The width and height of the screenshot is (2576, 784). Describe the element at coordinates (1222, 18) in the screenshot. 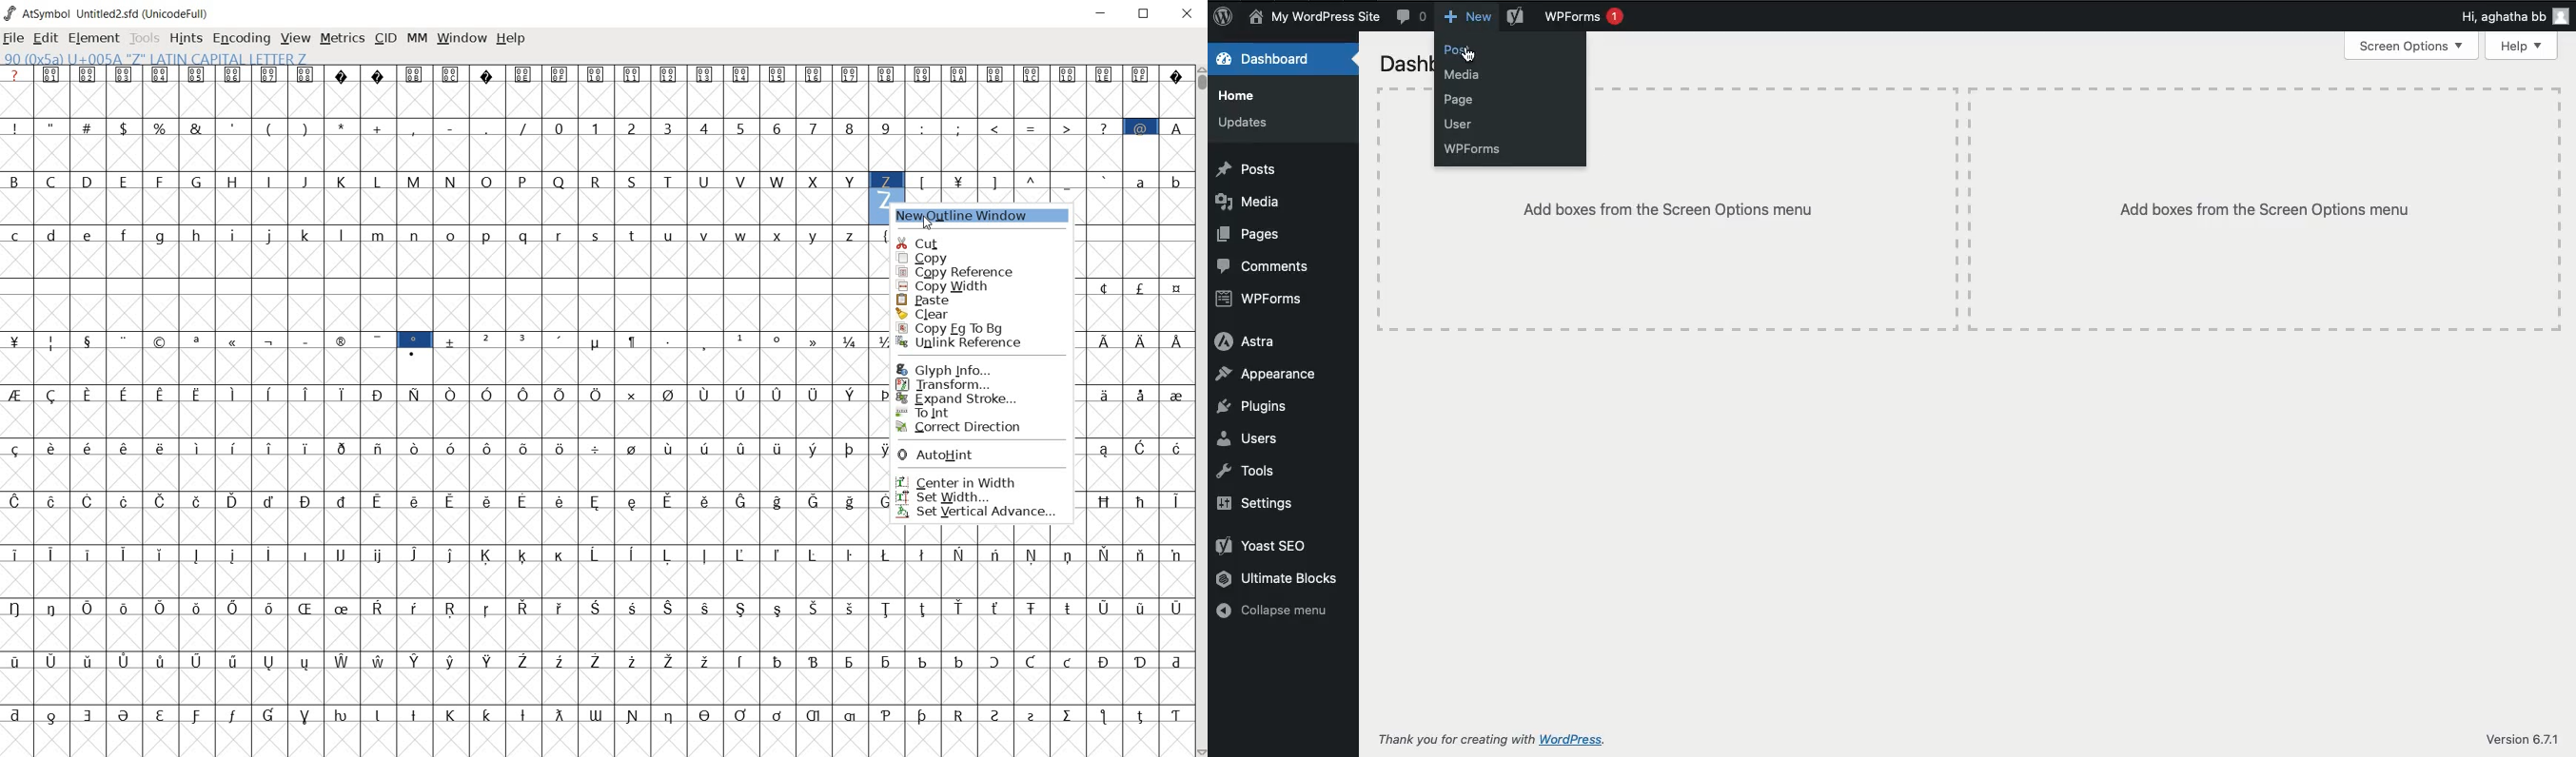

I see `Logo` at that location.